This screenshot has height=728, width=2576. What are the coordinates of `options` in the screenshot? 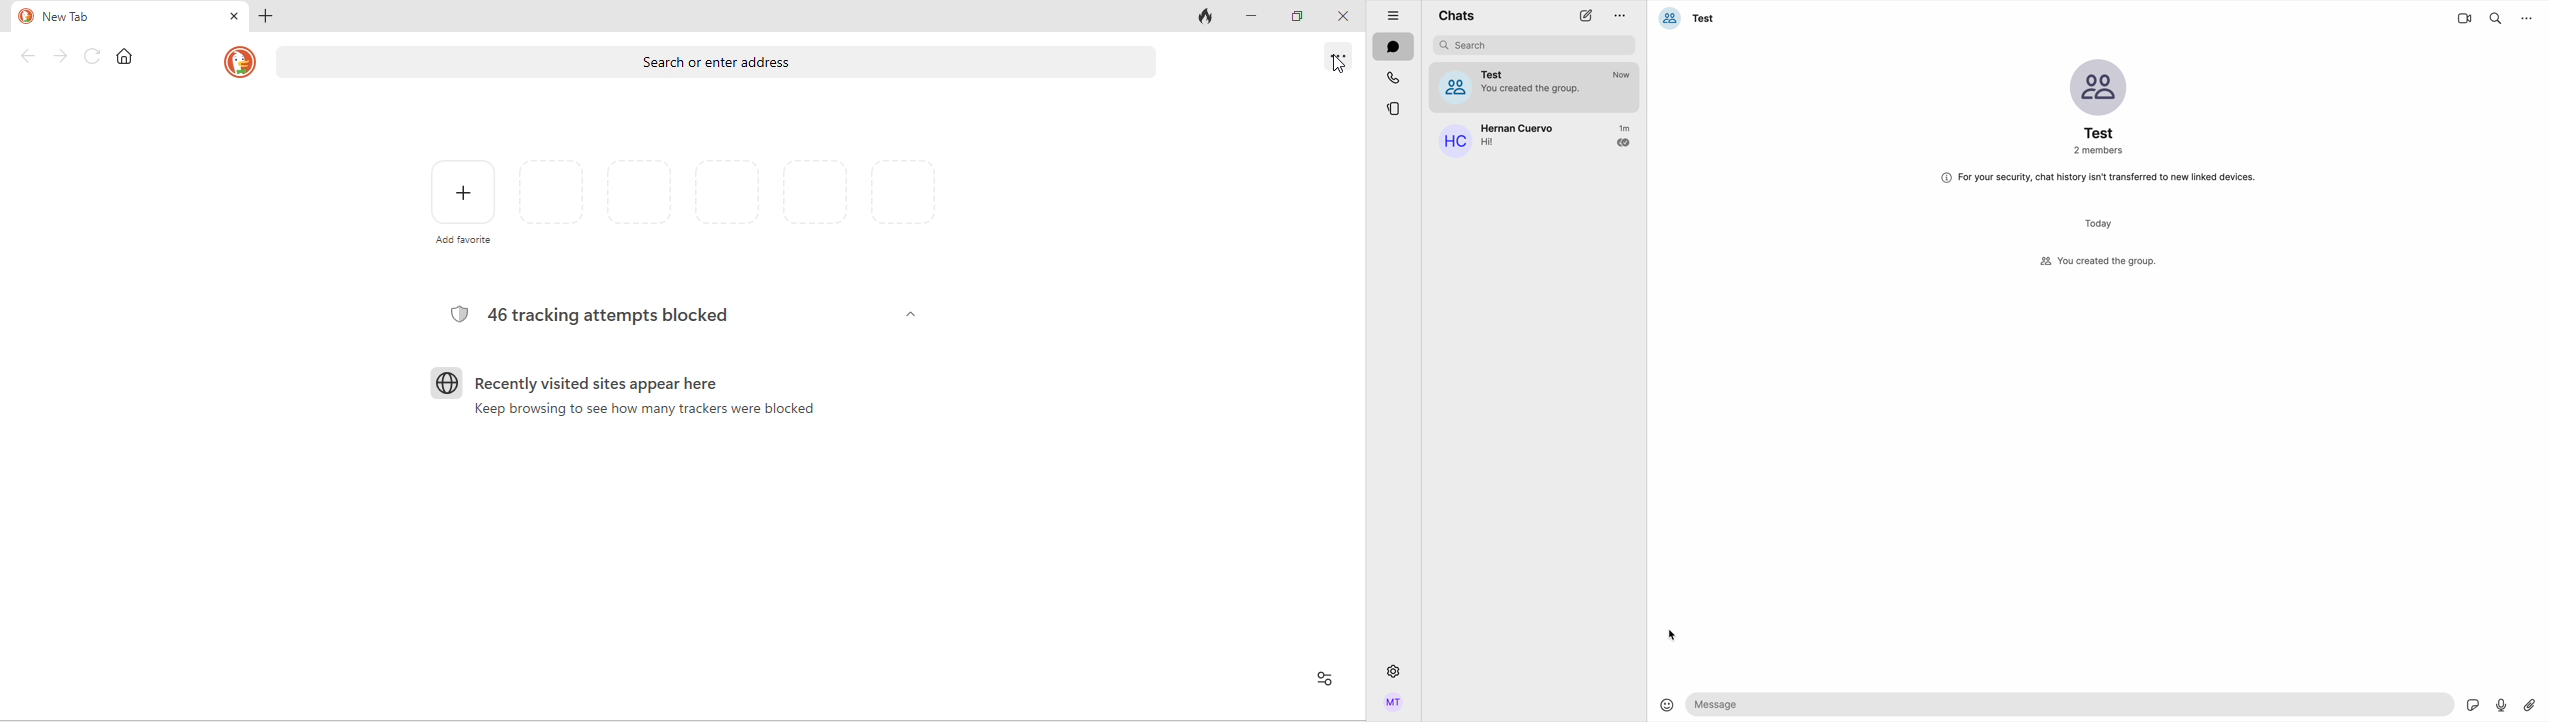 It's located at (1623, 12).